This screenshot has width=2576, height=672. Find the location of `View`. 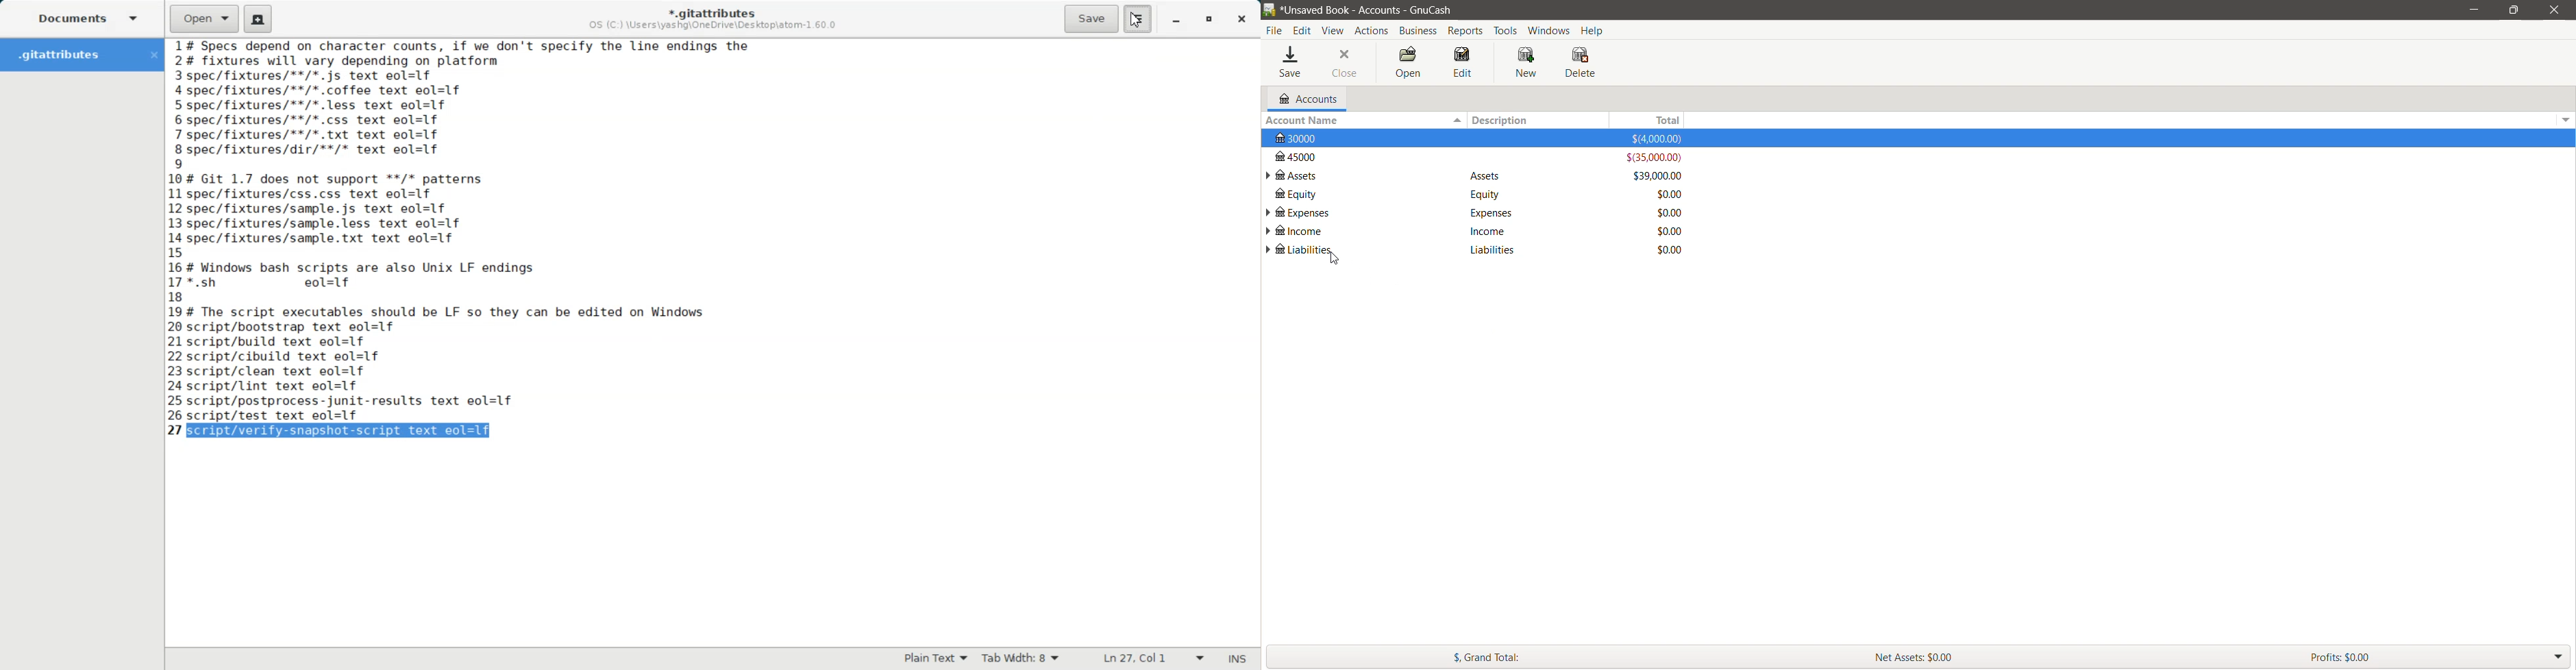

View is located at coordinates (1333, 31).